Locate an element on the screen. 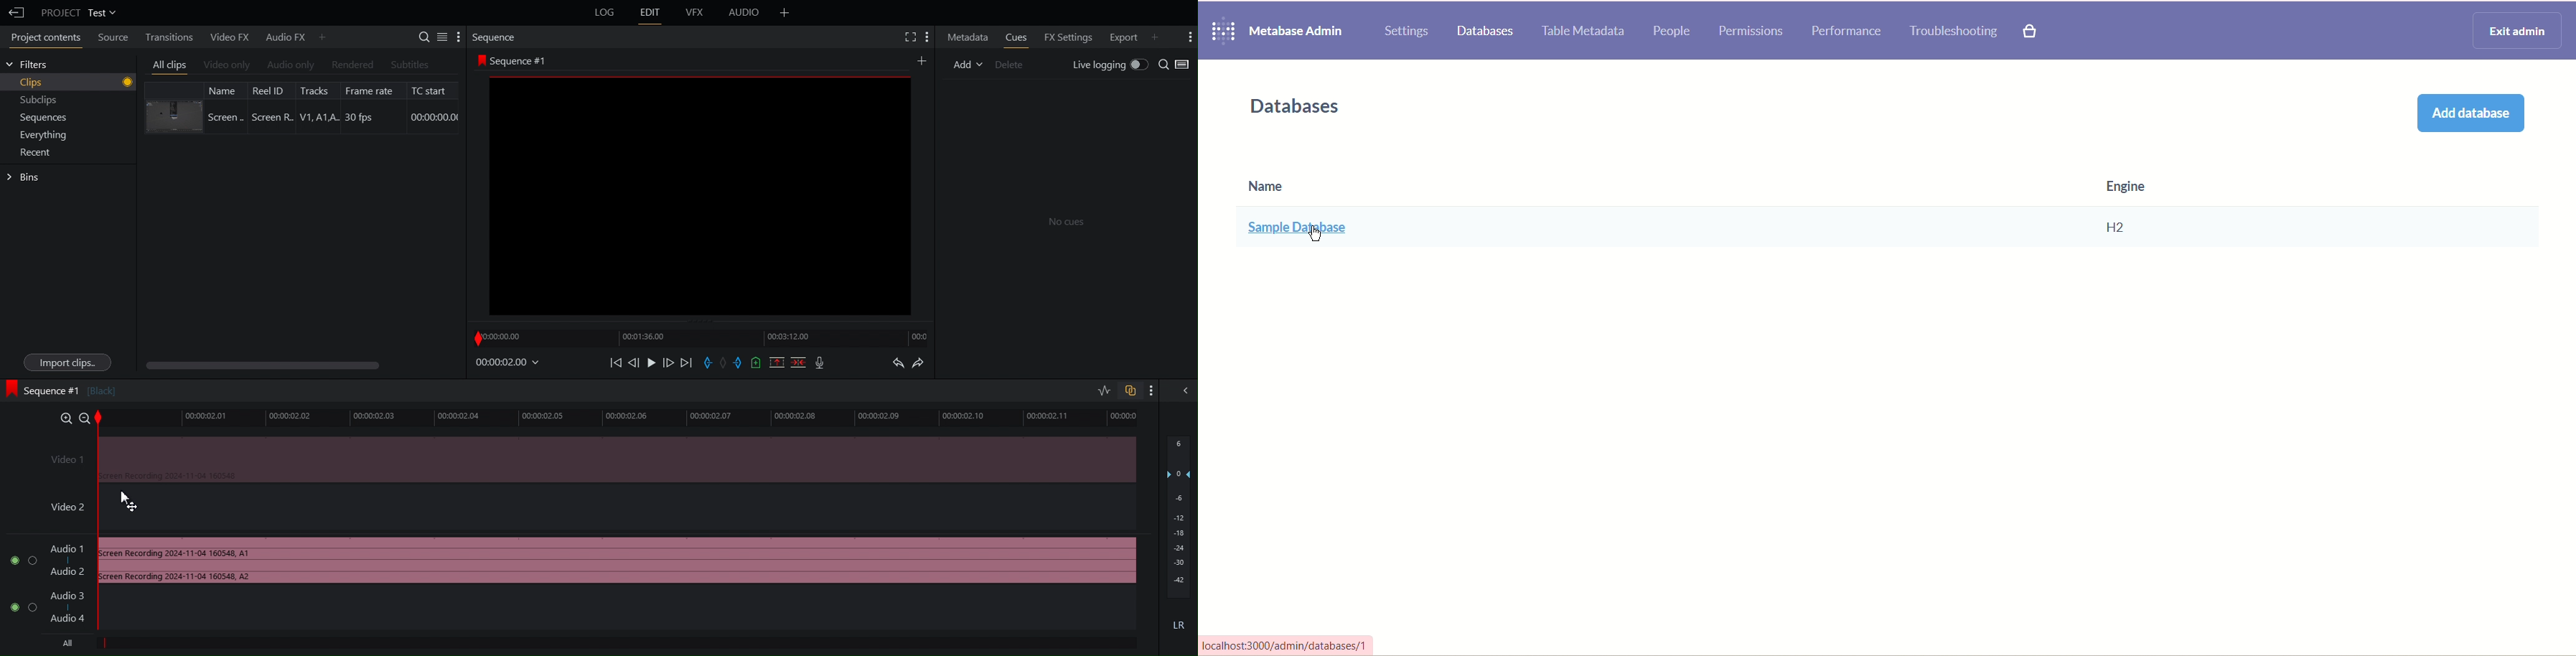 This screenshot has width=2576, height=672. More is located at coordinates (1157, 390).